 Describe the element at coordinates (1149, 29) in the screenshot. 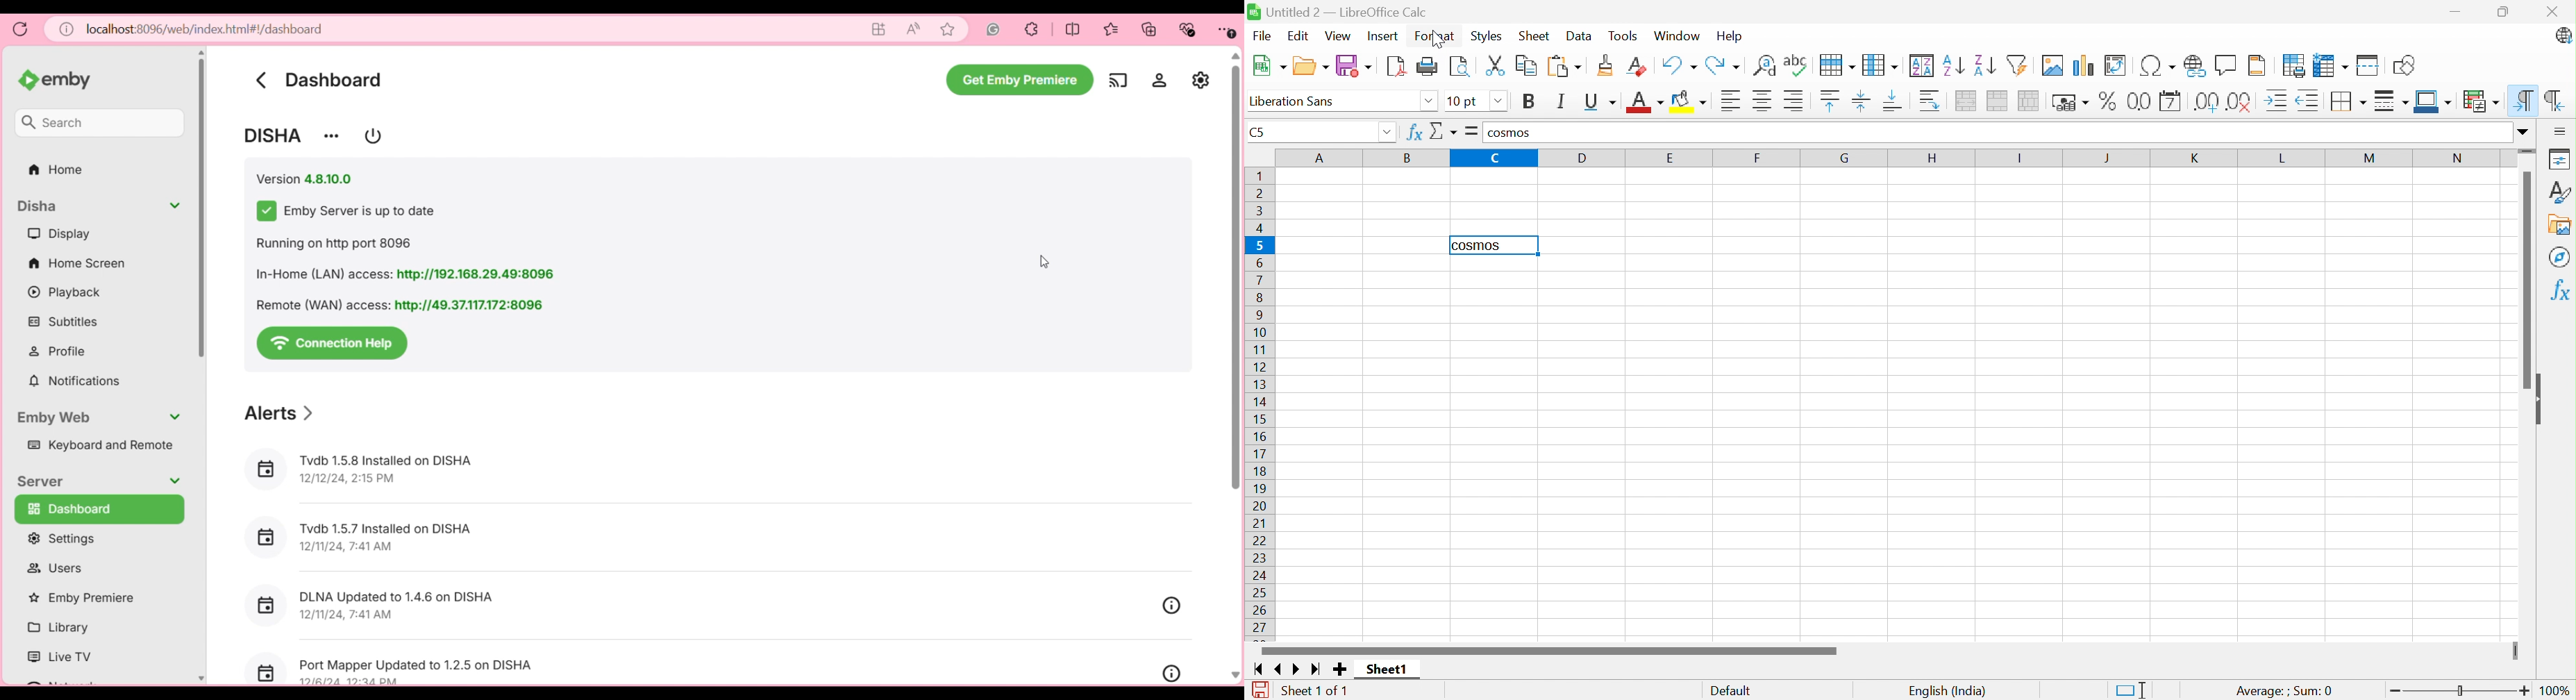

I see `Browser collections` at that location.